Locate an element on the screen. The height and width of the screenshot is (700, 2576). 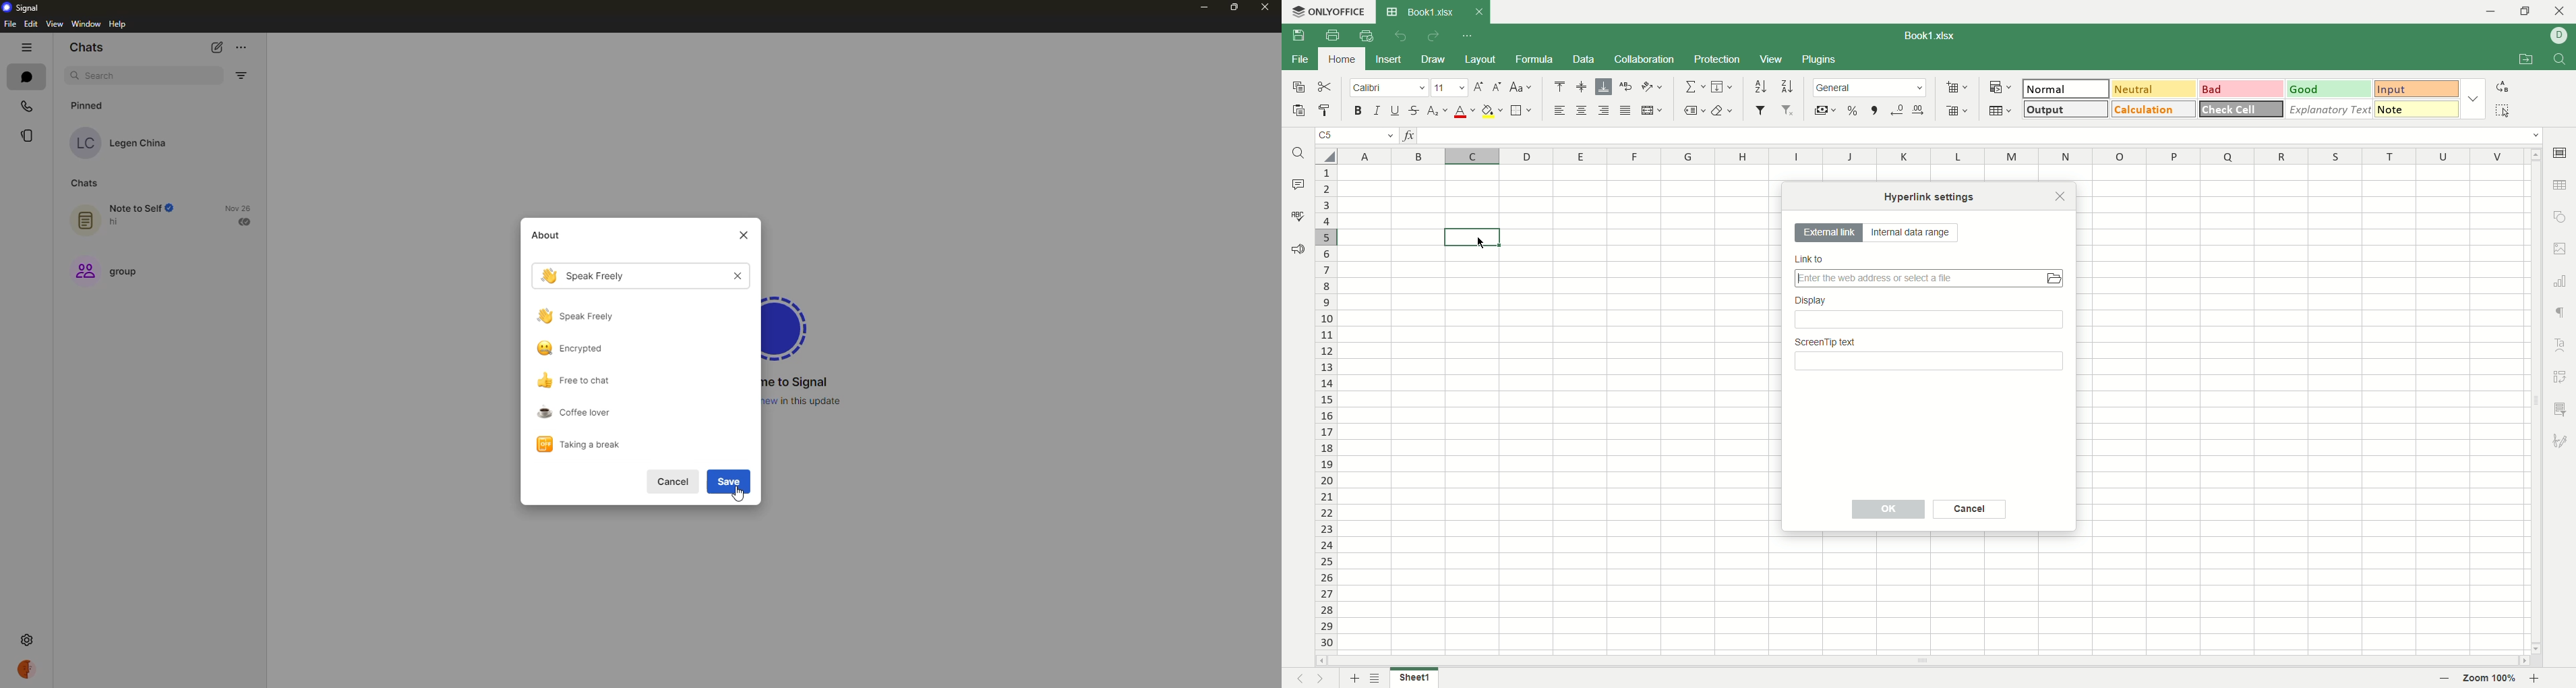
justified is located at coordinates (1627, 111).